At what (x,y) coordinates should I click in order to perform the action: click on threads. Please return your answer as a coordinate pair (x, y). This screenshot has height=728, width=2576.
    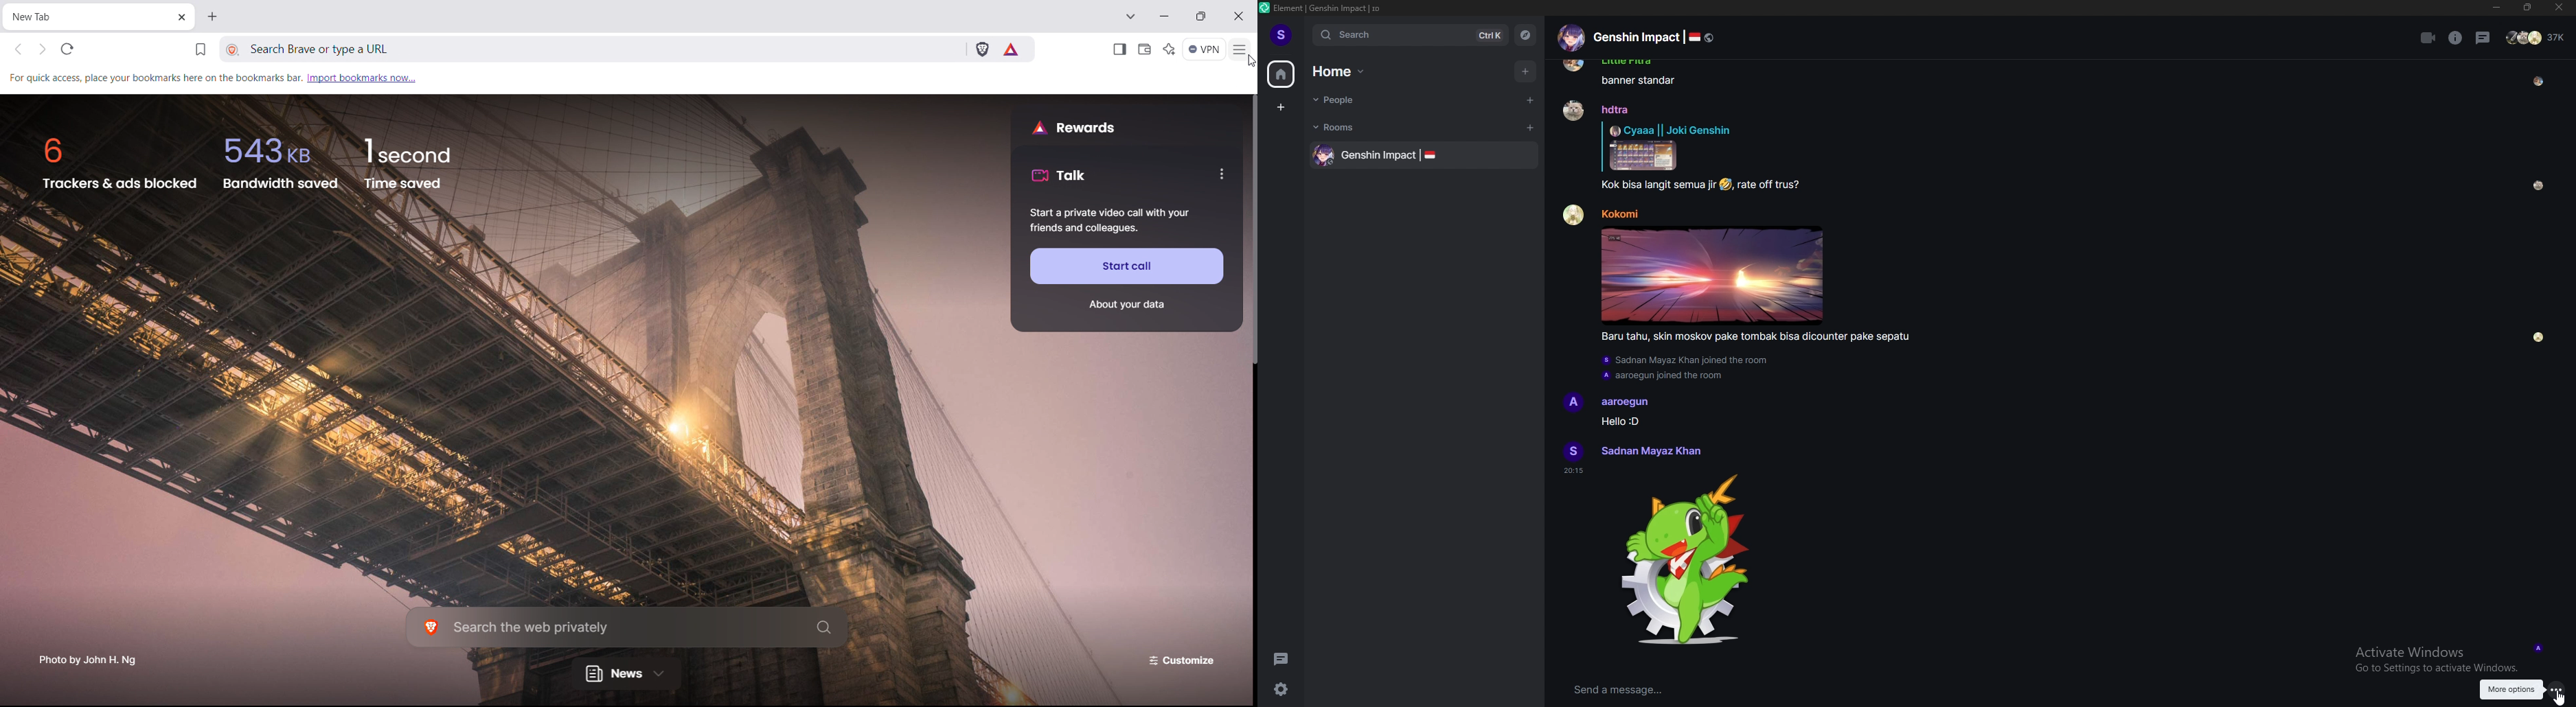
    Looking at the image, I should click on (2483, 38).